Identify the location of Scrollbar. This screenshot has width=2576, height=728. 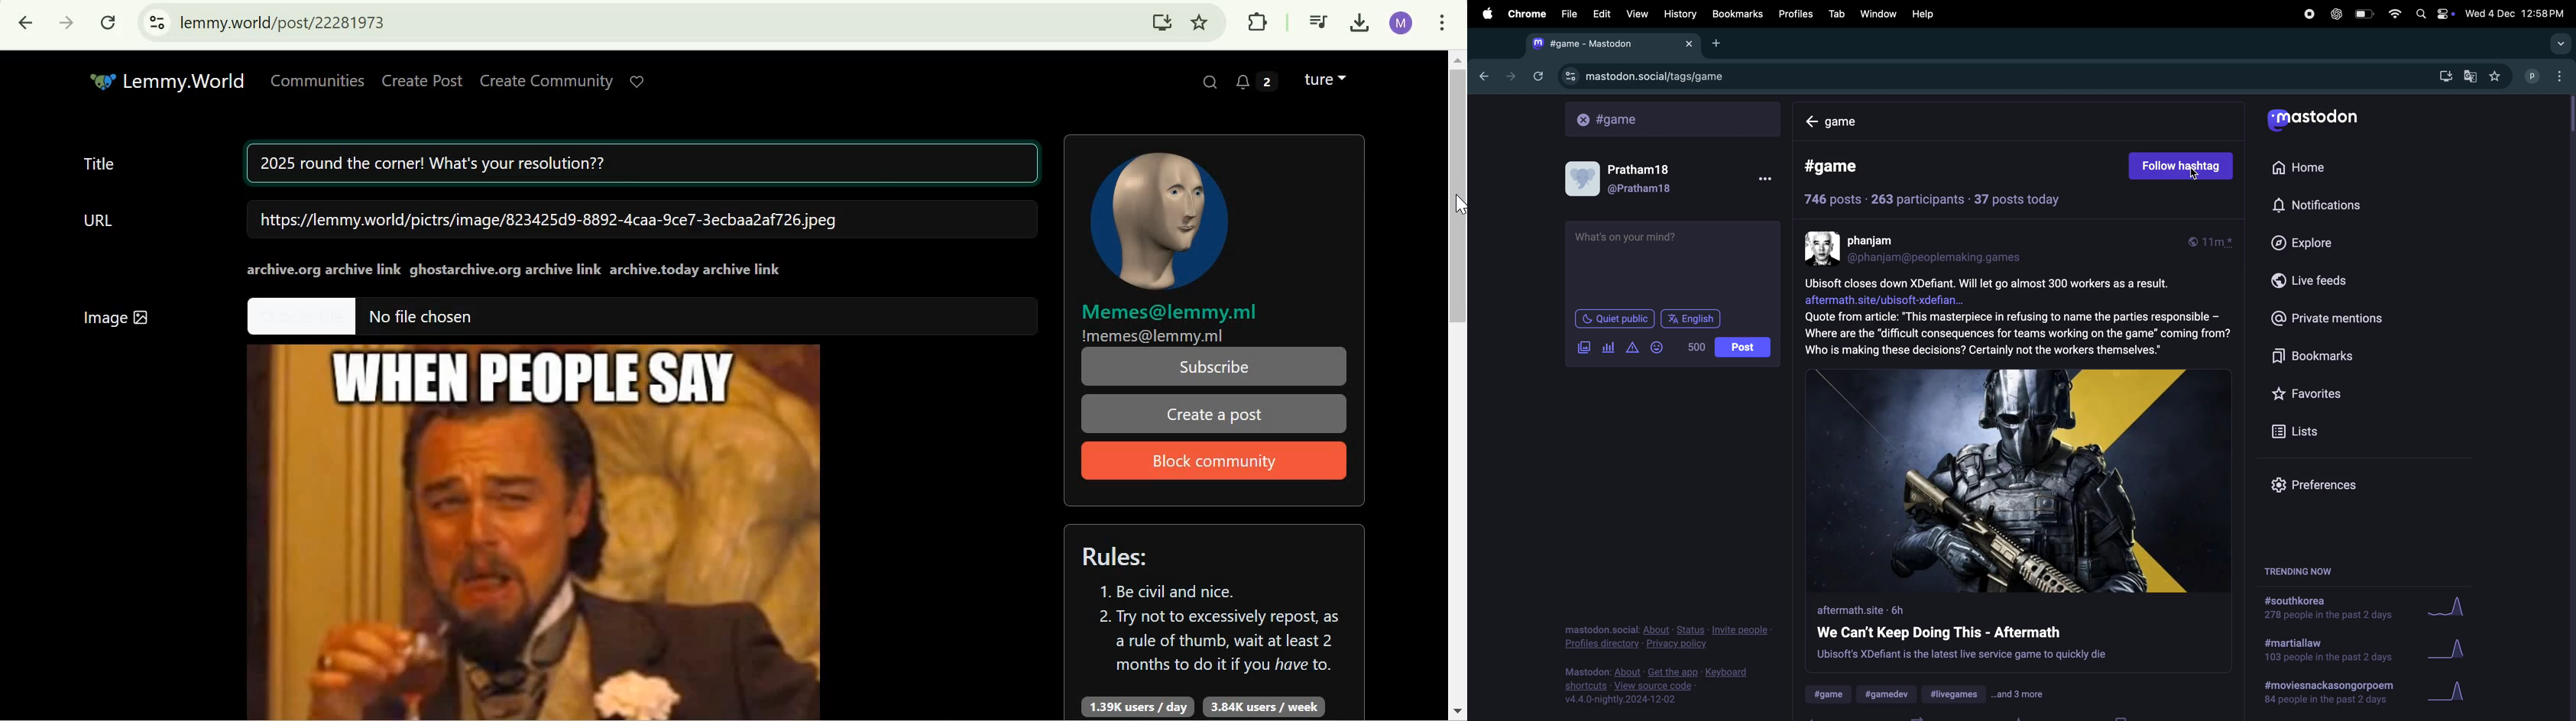
(1452, 383).